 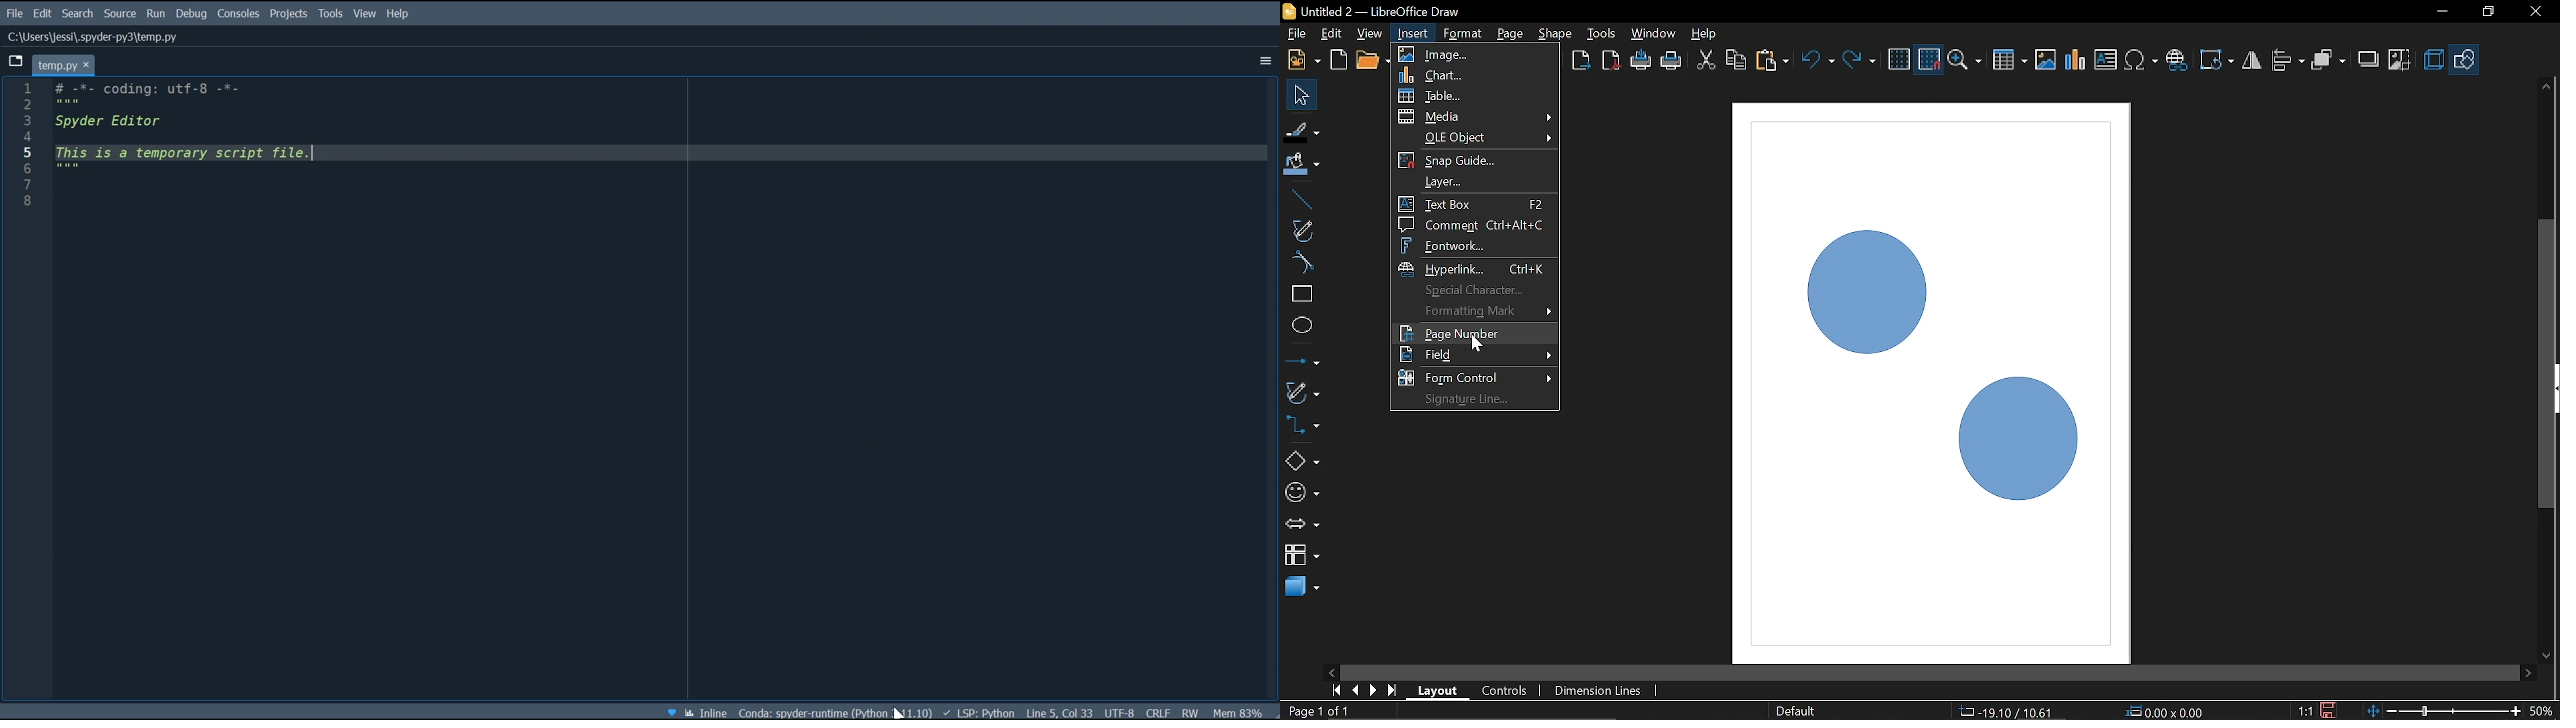 I want to click on Flowchart, so click(x=1302, y=552).